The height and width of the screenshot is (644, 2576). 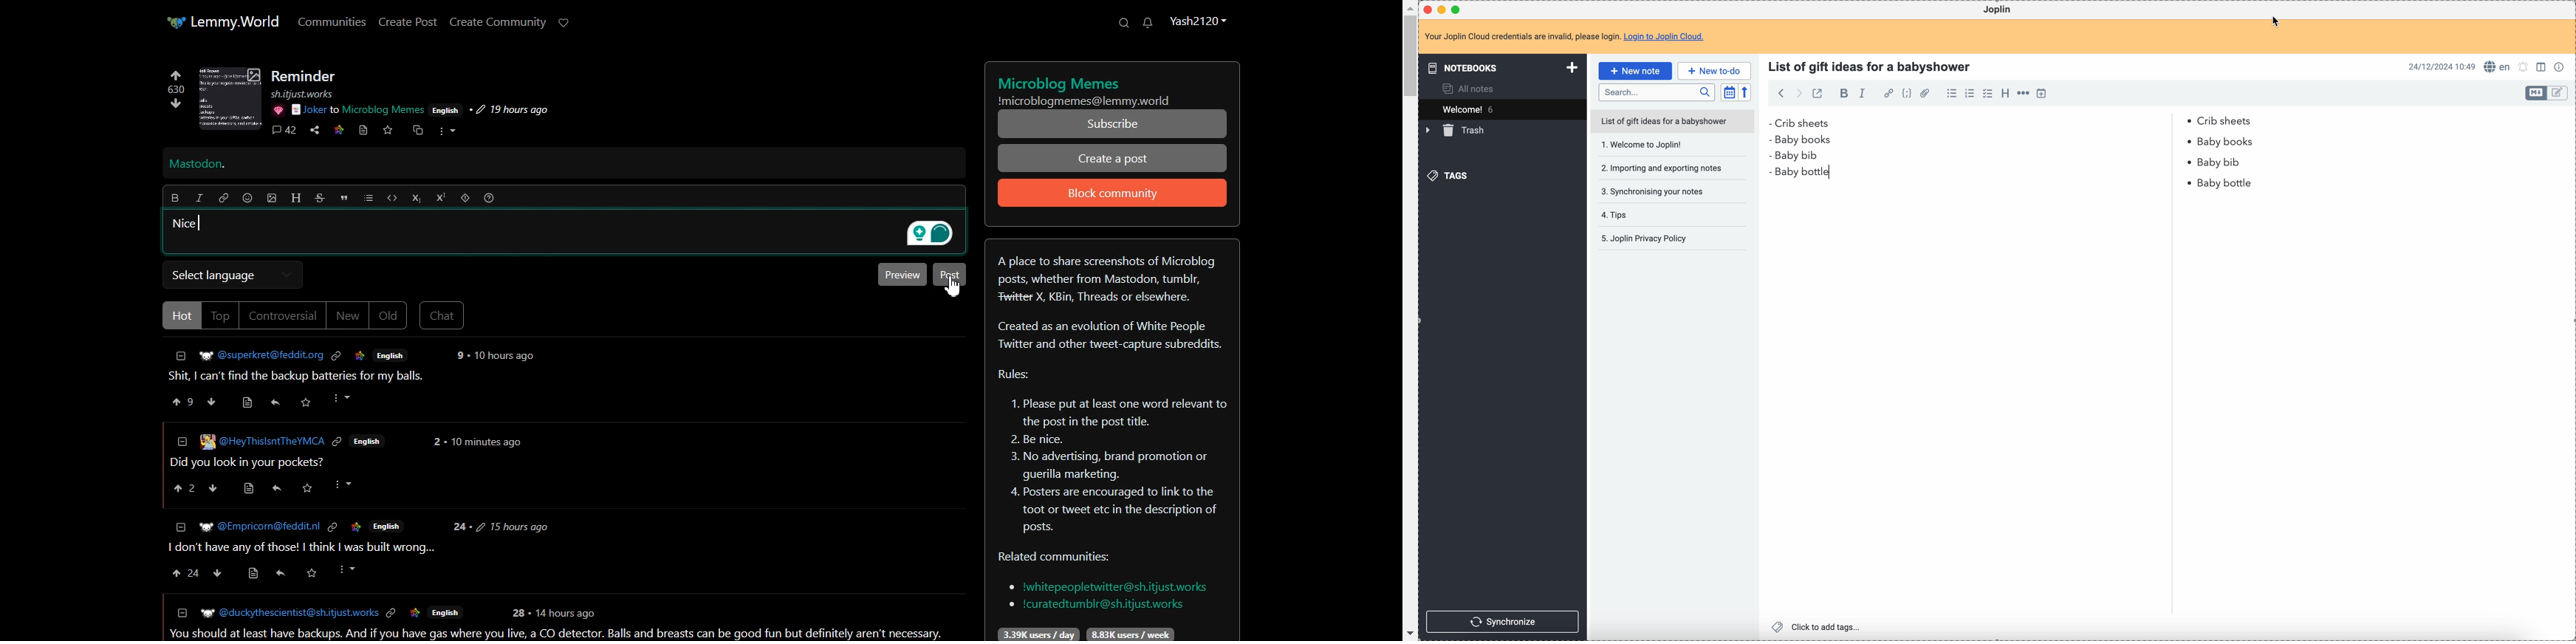 What do you see at coordinates (1863, 94) in the screenshot?
I see `italic` at bounding box center [1863, 94].